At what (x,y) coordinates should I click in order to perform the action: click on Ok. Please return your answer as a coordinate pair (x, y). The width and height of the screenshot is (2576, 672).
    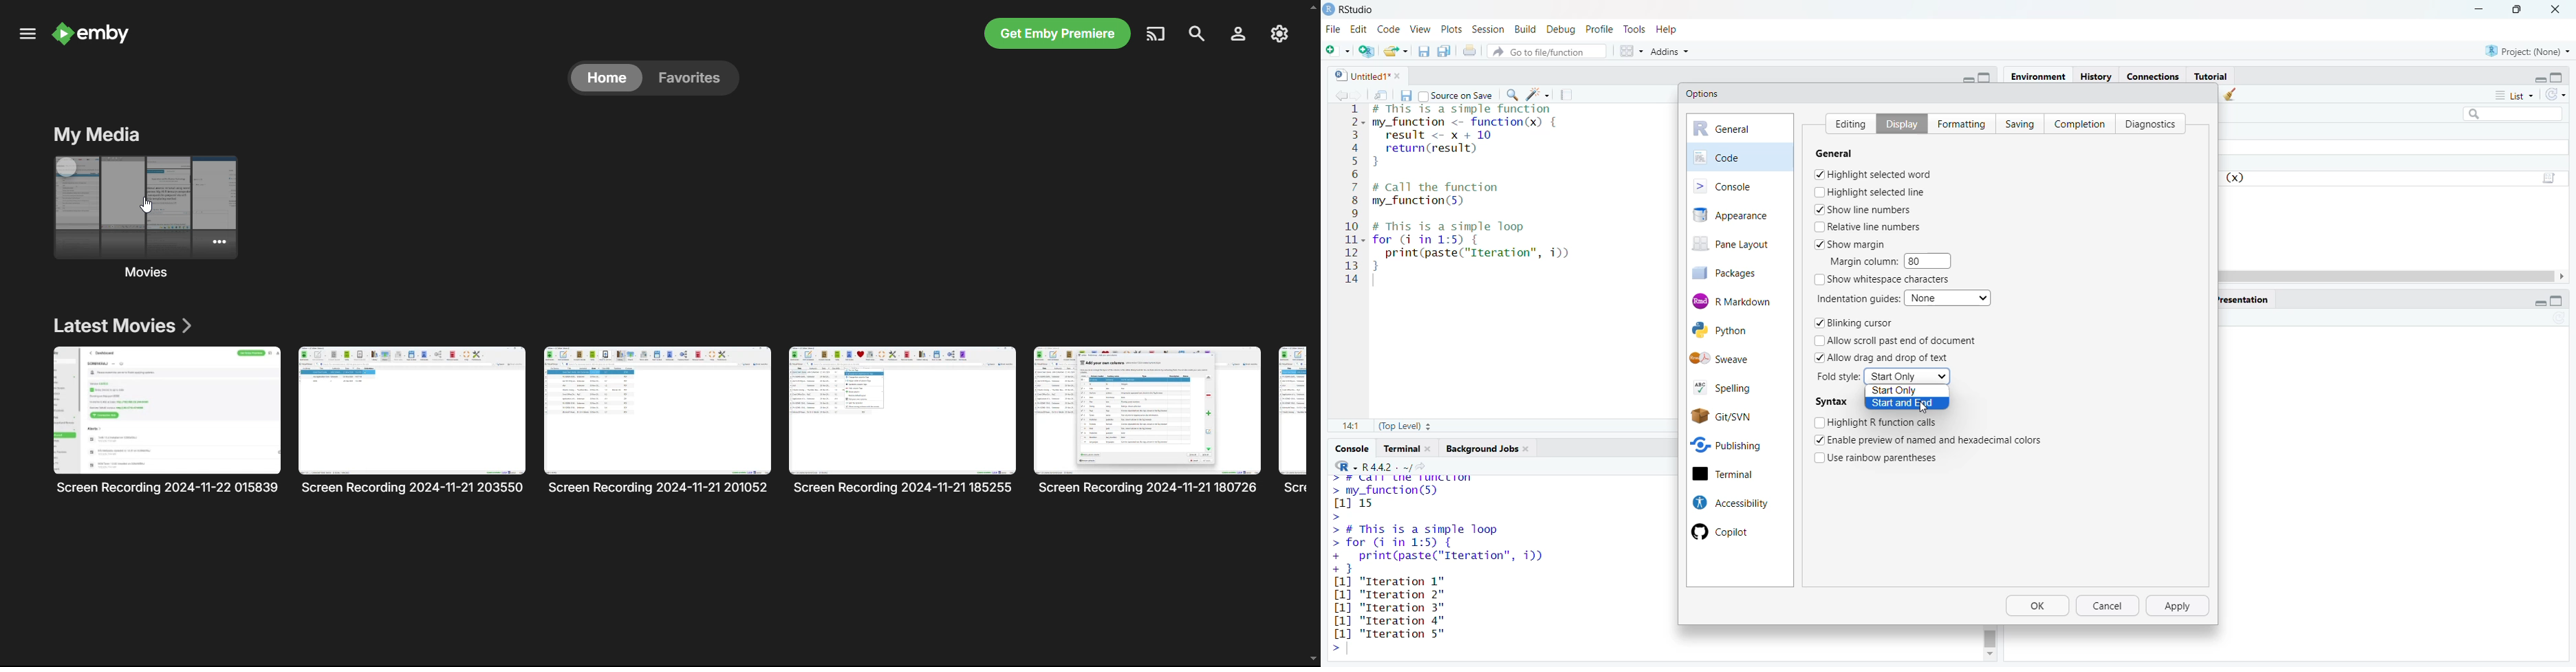
    Looking at the image, I should click on (2038, 607).